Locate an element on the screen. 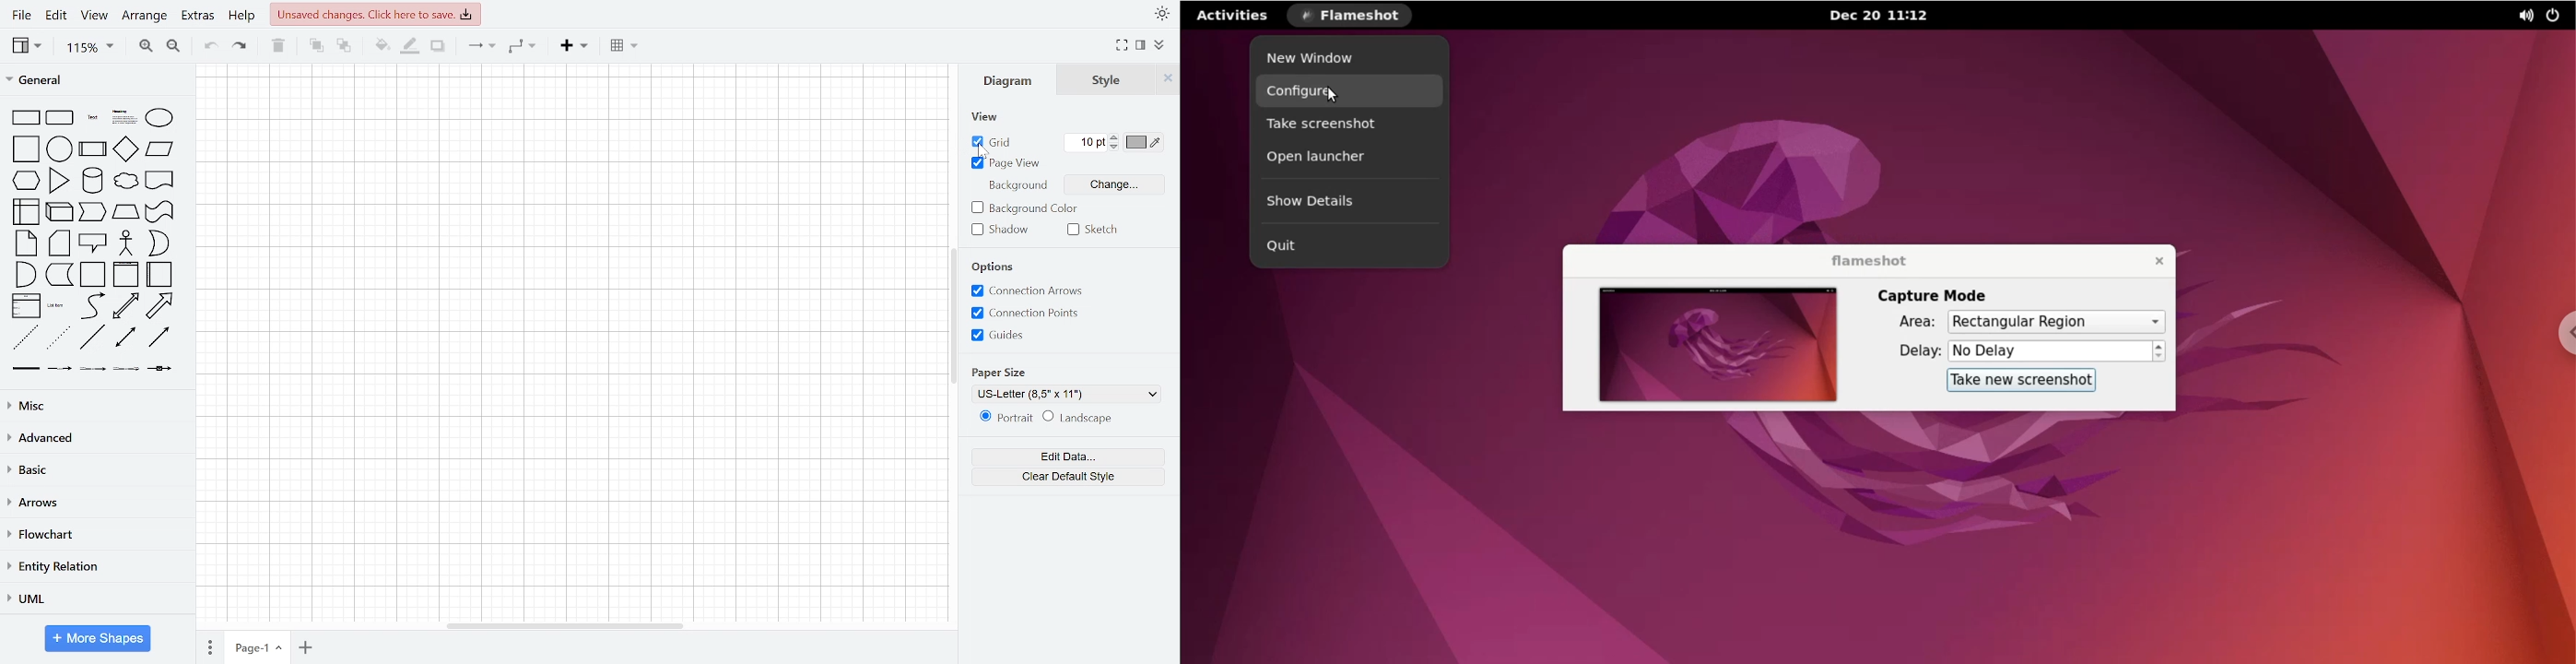 This screenshot has width=2576, height=672. background is located at coordinates (1019, 187).